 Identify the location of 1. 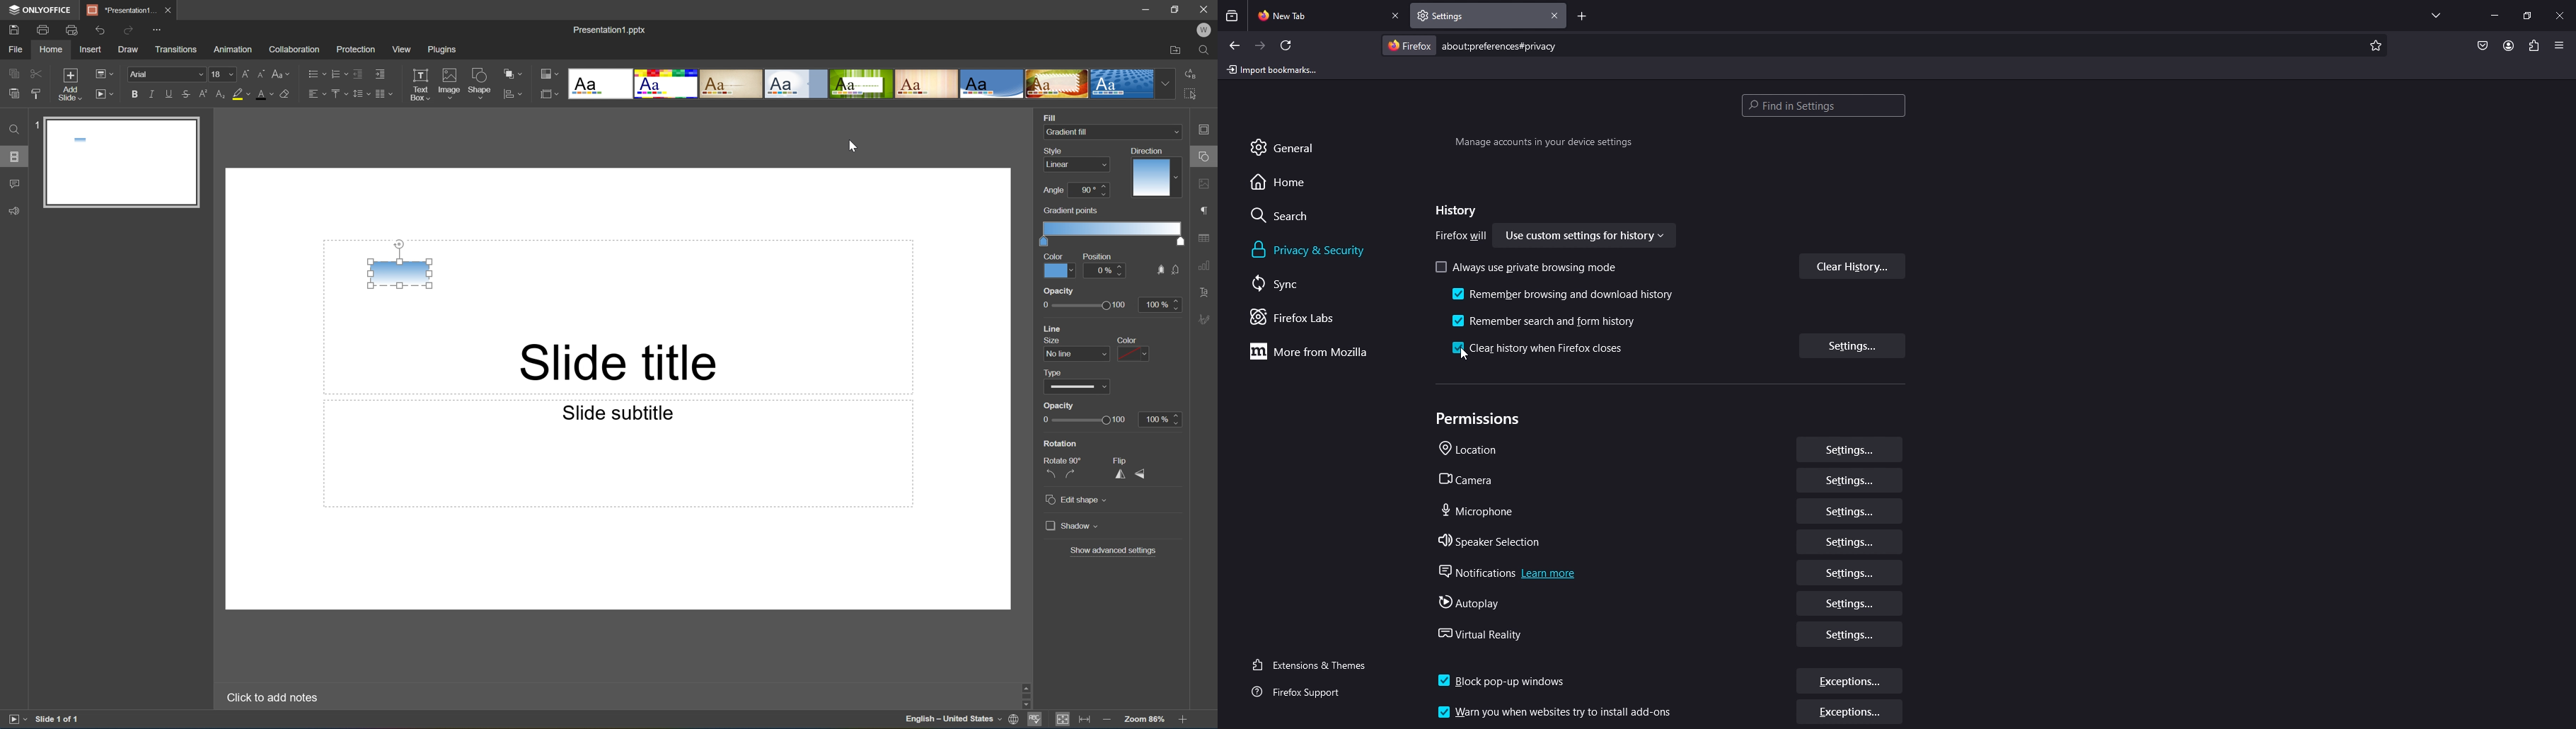
(35, 128).